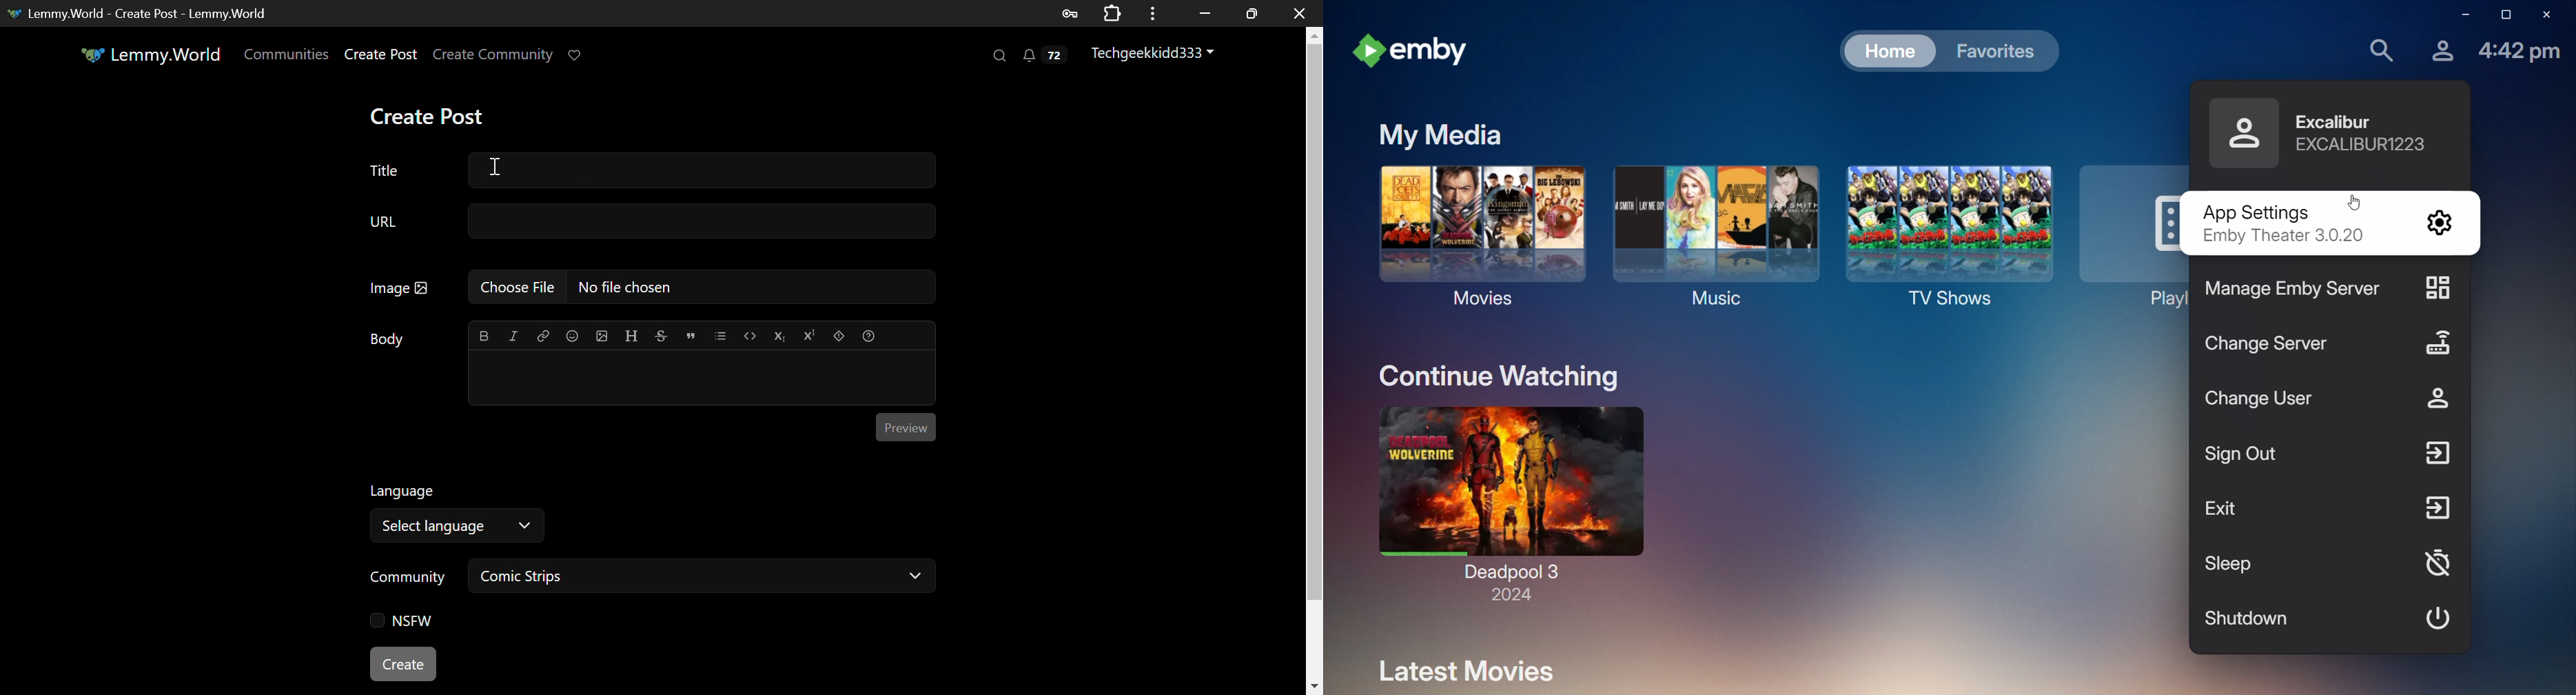 This screenshot has height=700, width=2576. I want to click on Create Community Link, so click(495, 57).